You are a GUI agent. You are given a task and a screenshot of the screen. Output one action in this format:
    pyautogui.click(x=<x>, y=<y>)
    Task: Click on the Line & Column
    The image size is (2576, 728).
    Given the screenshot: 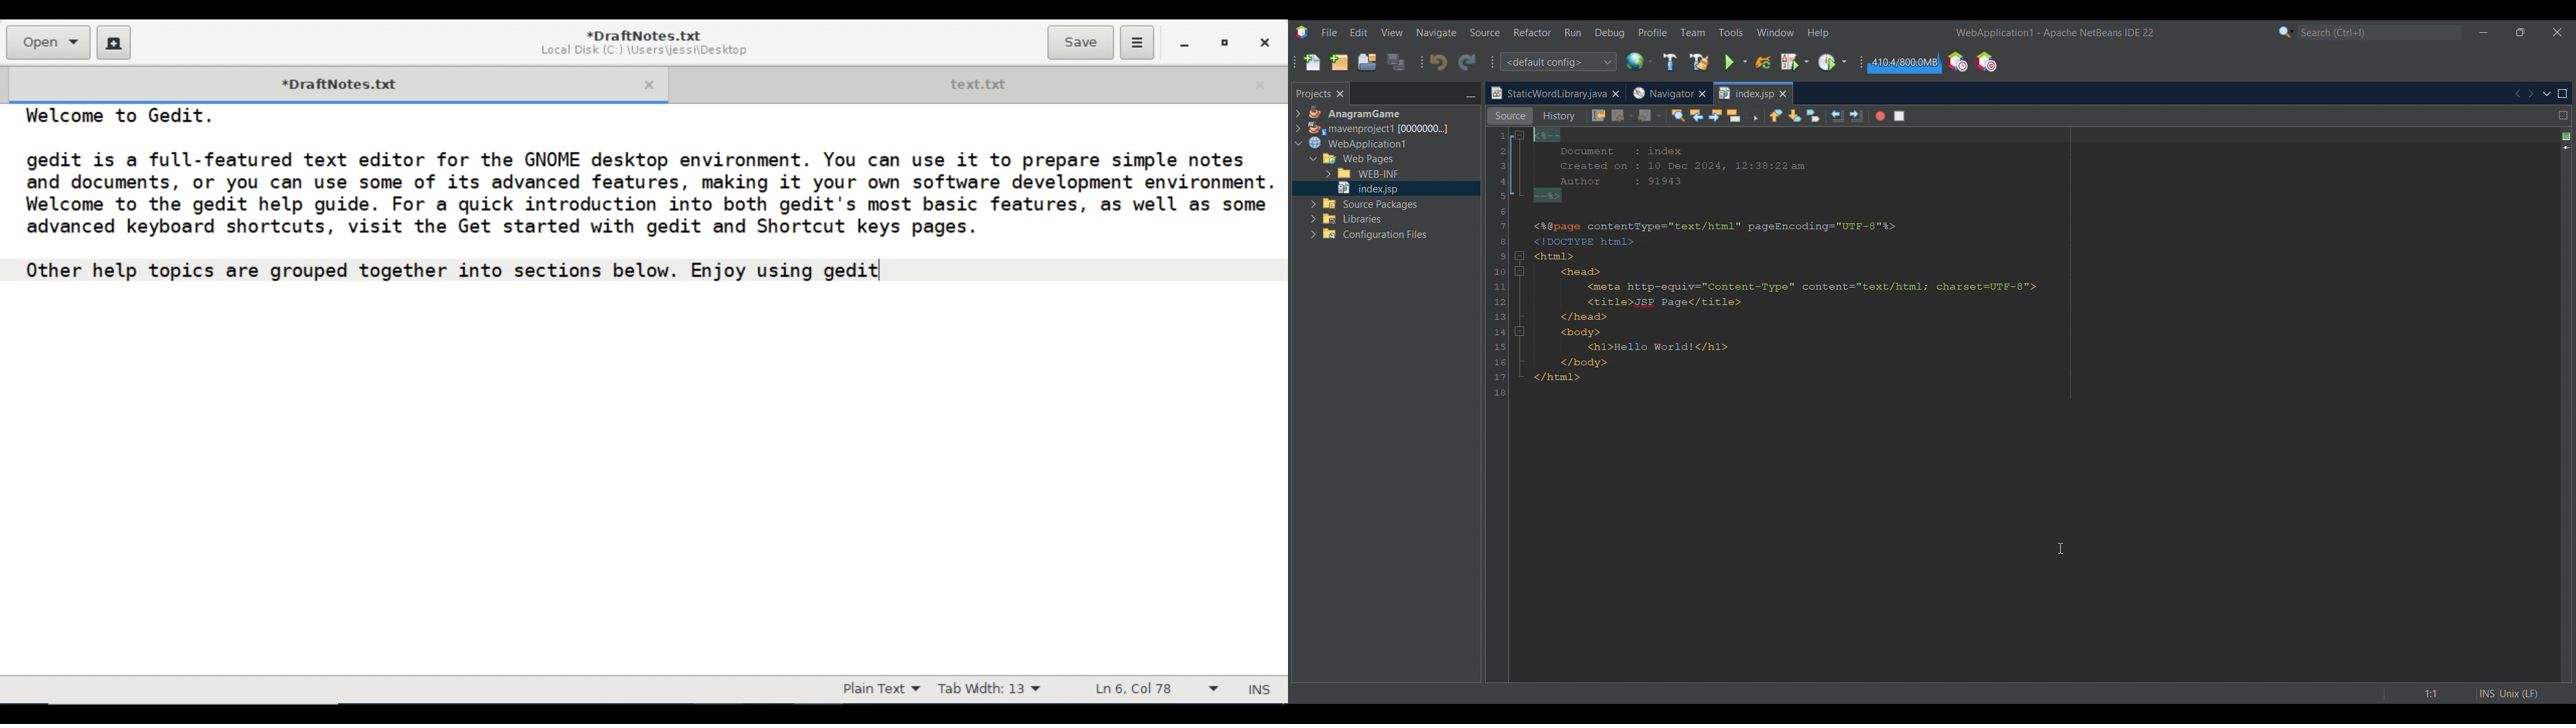 What is the action you would take?
    pyautogui.click(x=1156, y=690)
    